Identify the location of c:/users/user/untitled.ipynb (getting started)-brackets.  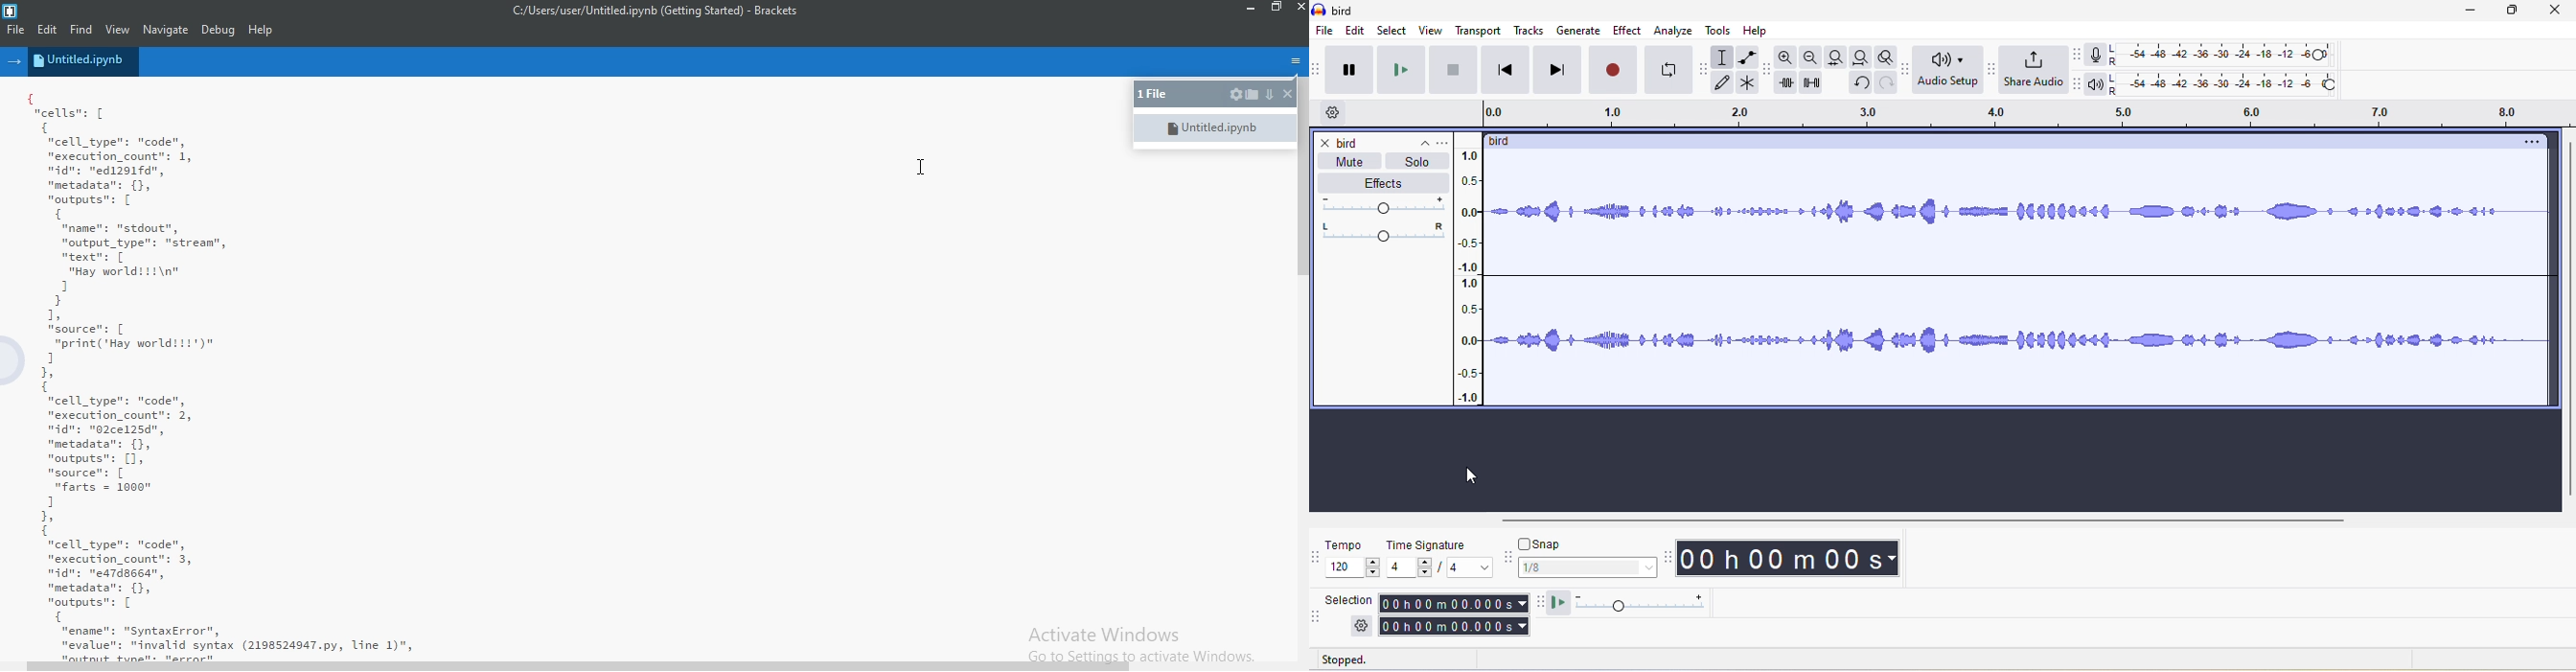
(653, 13).